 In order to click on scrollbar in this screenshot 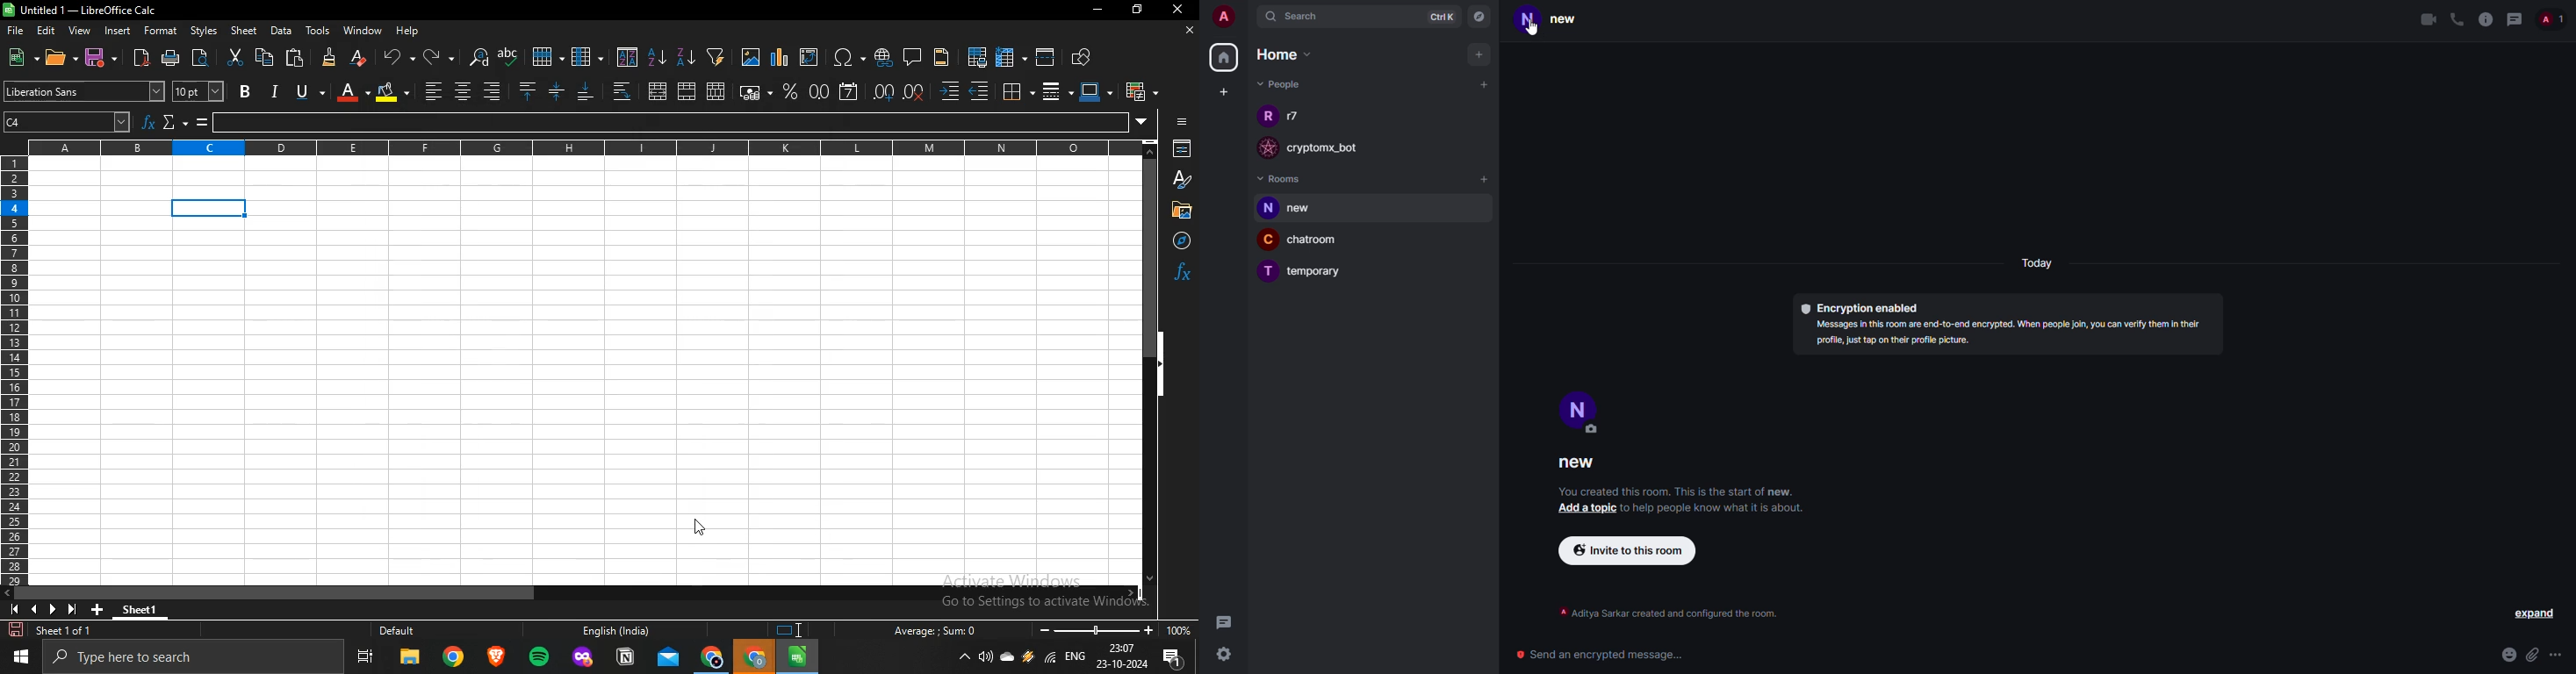, I will do `click(572, 593)`.